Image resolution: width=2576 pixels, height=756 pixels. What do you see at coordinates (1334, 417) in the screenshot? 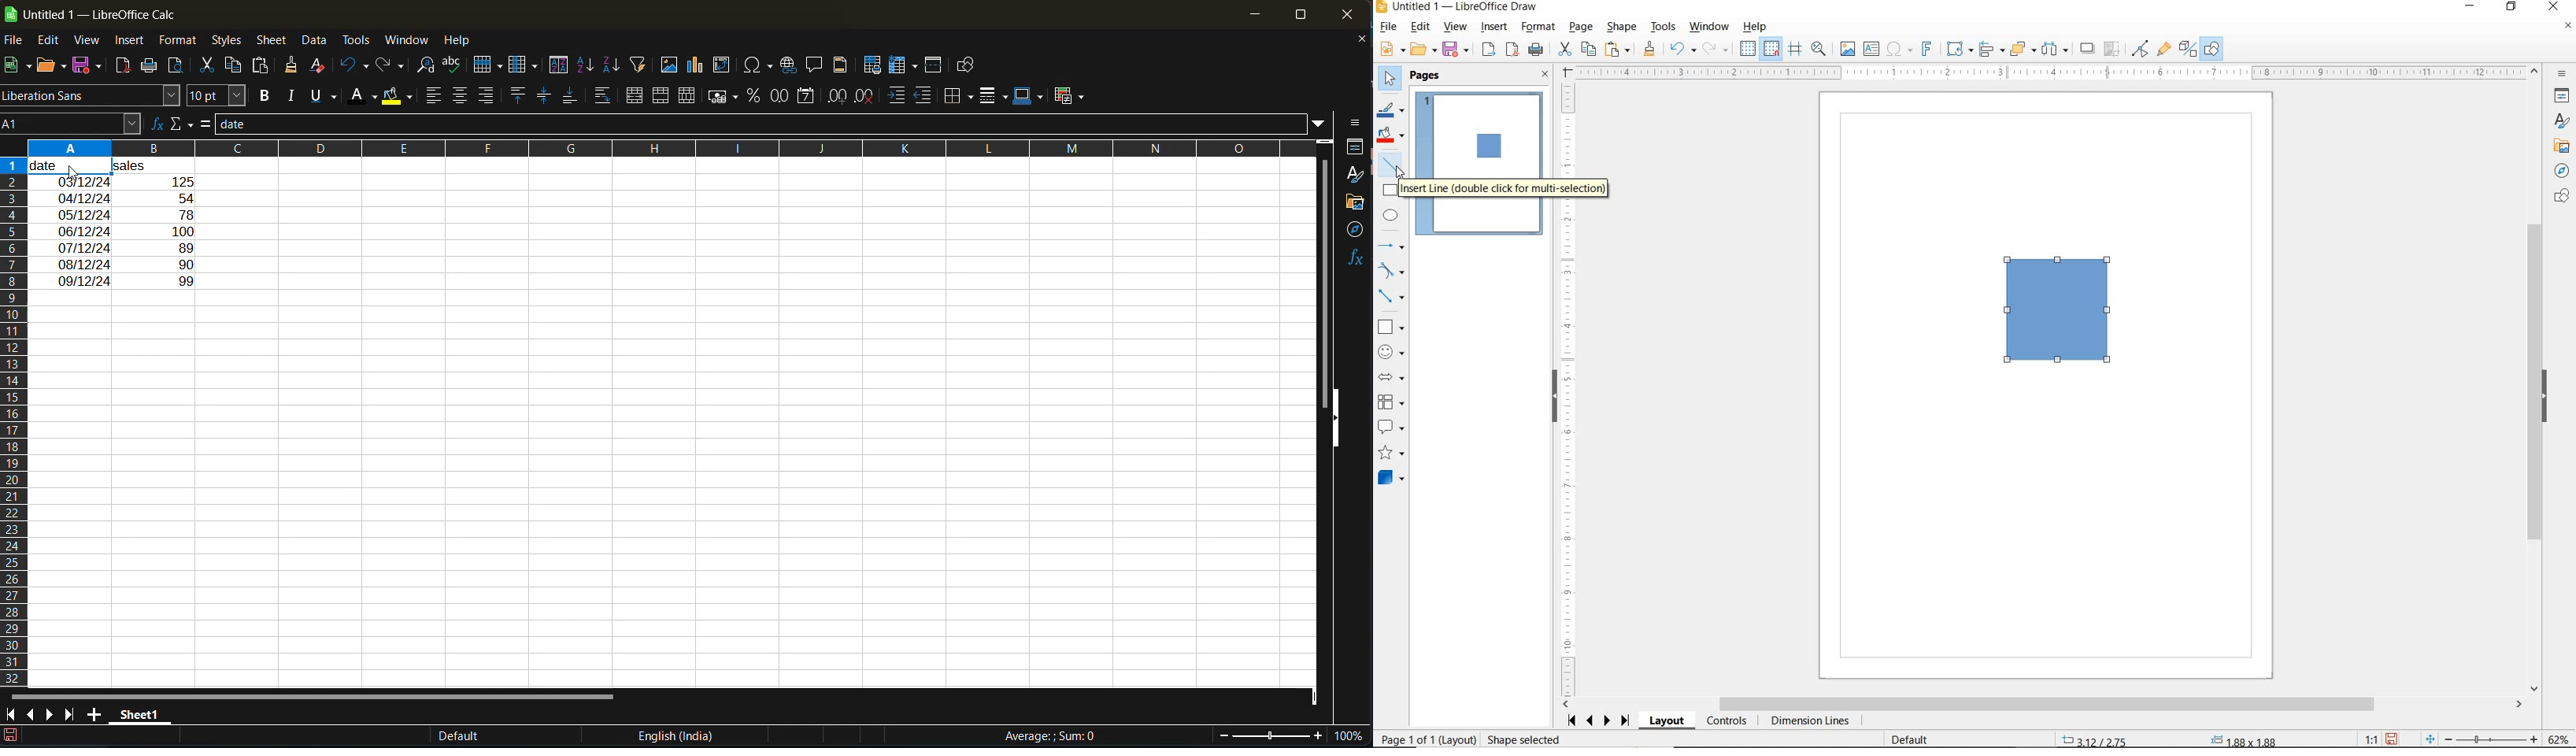
I see `hide` at bounding box center [1334, 417].